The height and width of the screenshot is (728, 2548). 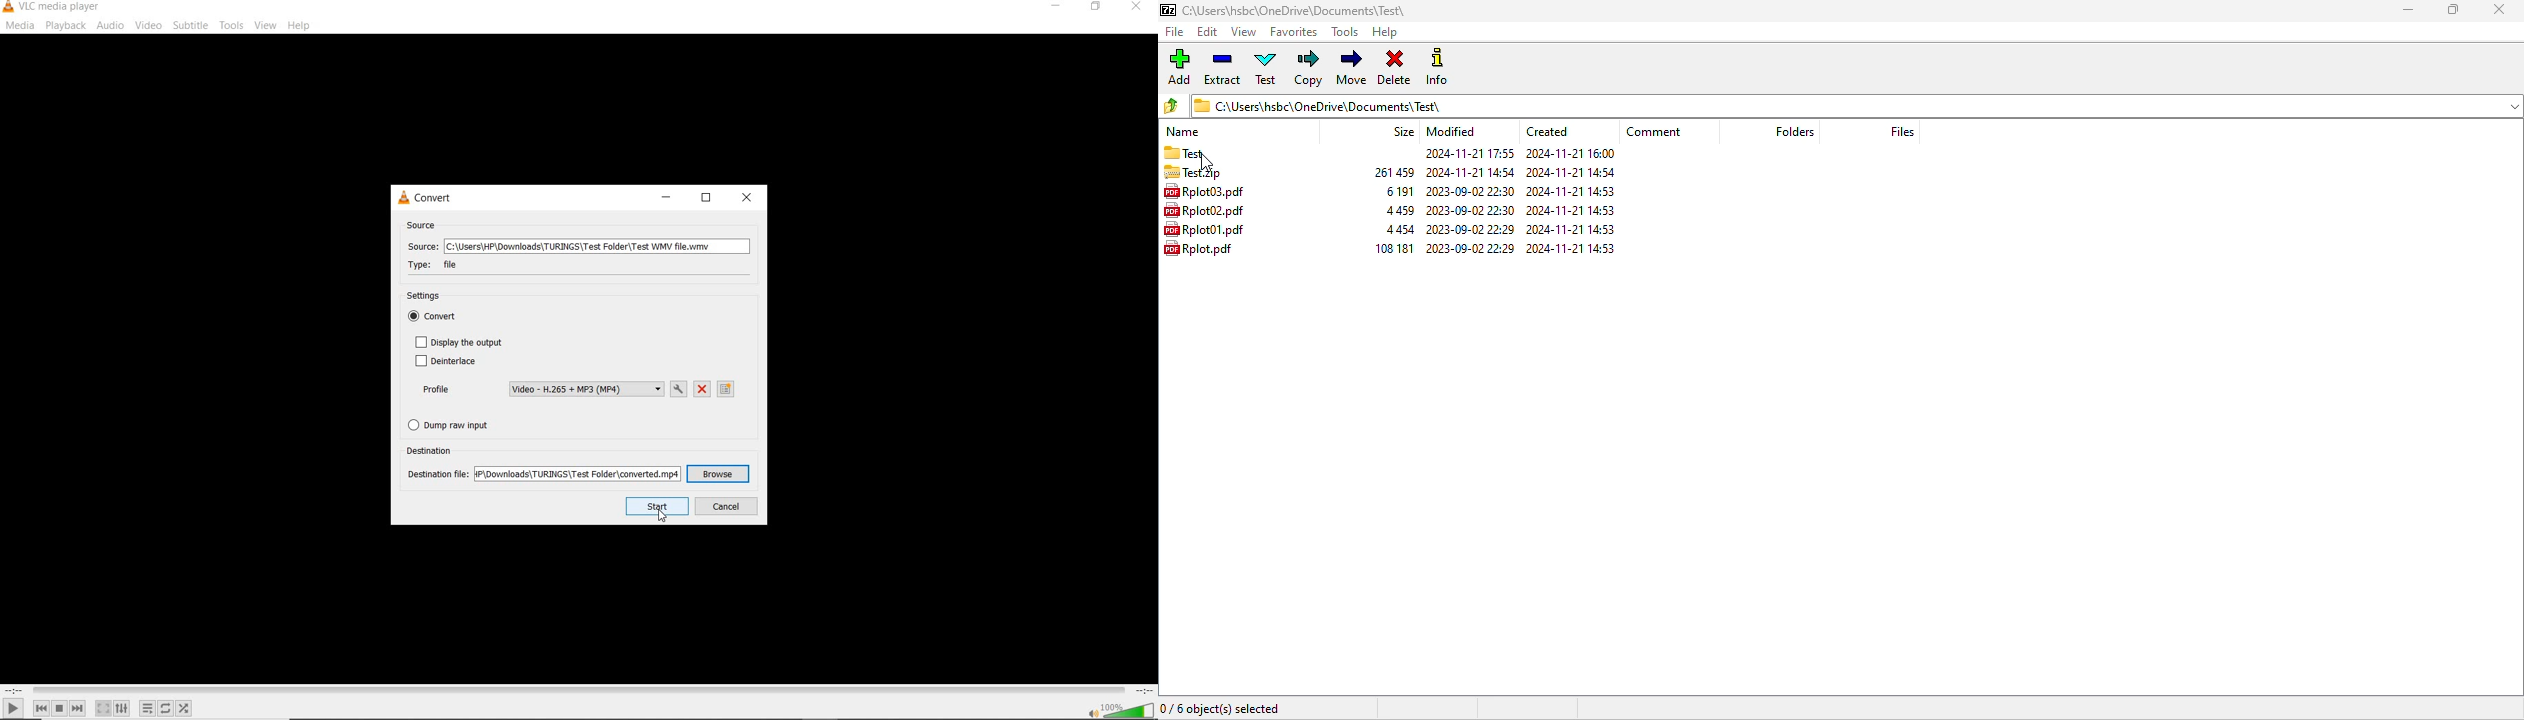 What do you see at coordinates (1220, 709) in the screenshot?
I see `0/6 object(s) selected` at bounding box center [1220, 709].